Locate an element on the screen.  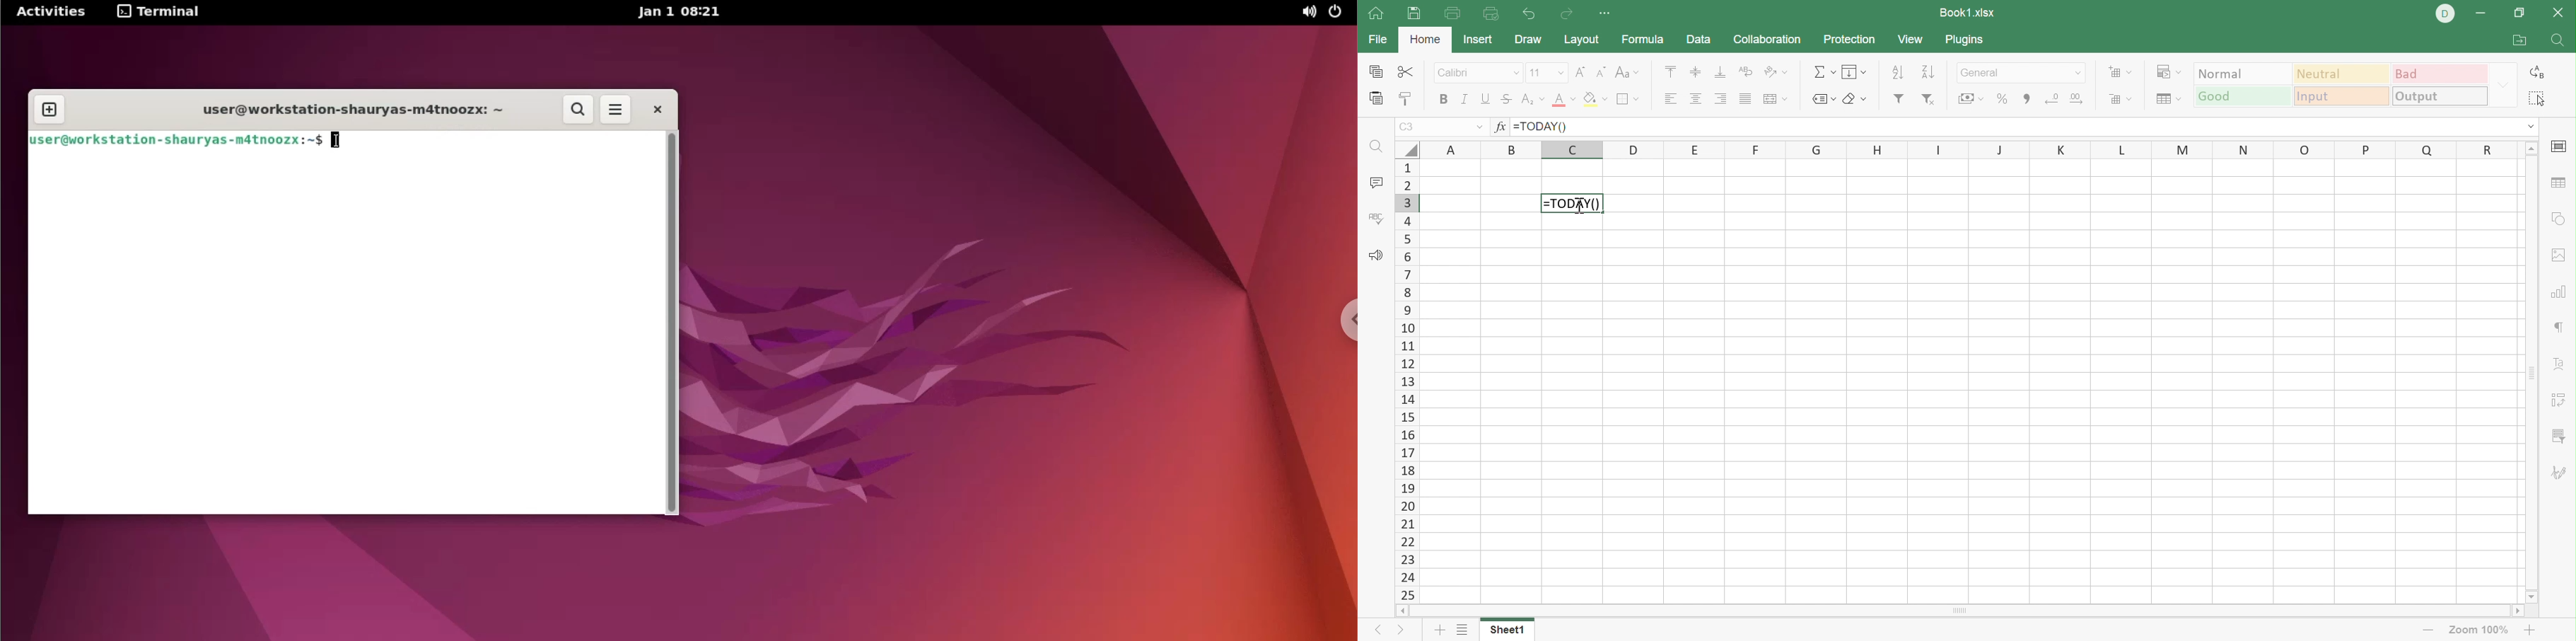
new tab is located at coordinates (49, 108).